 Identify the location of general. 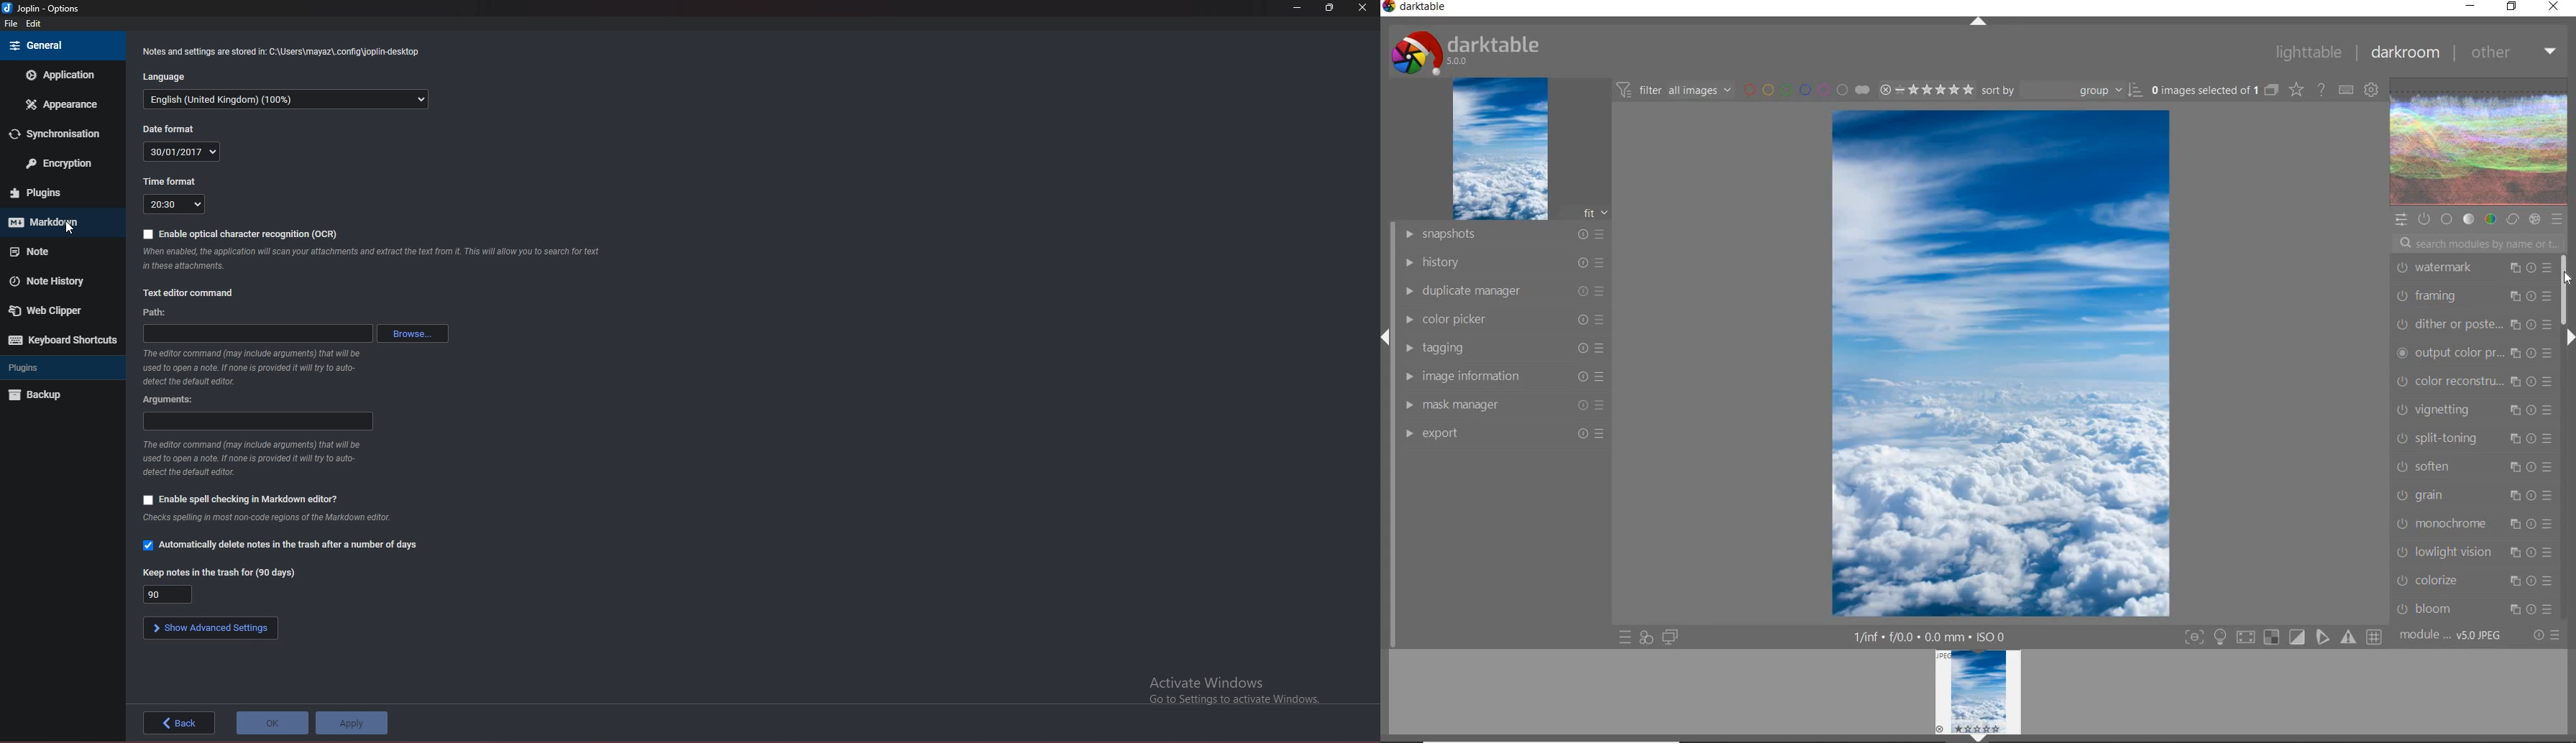
(63, 45).